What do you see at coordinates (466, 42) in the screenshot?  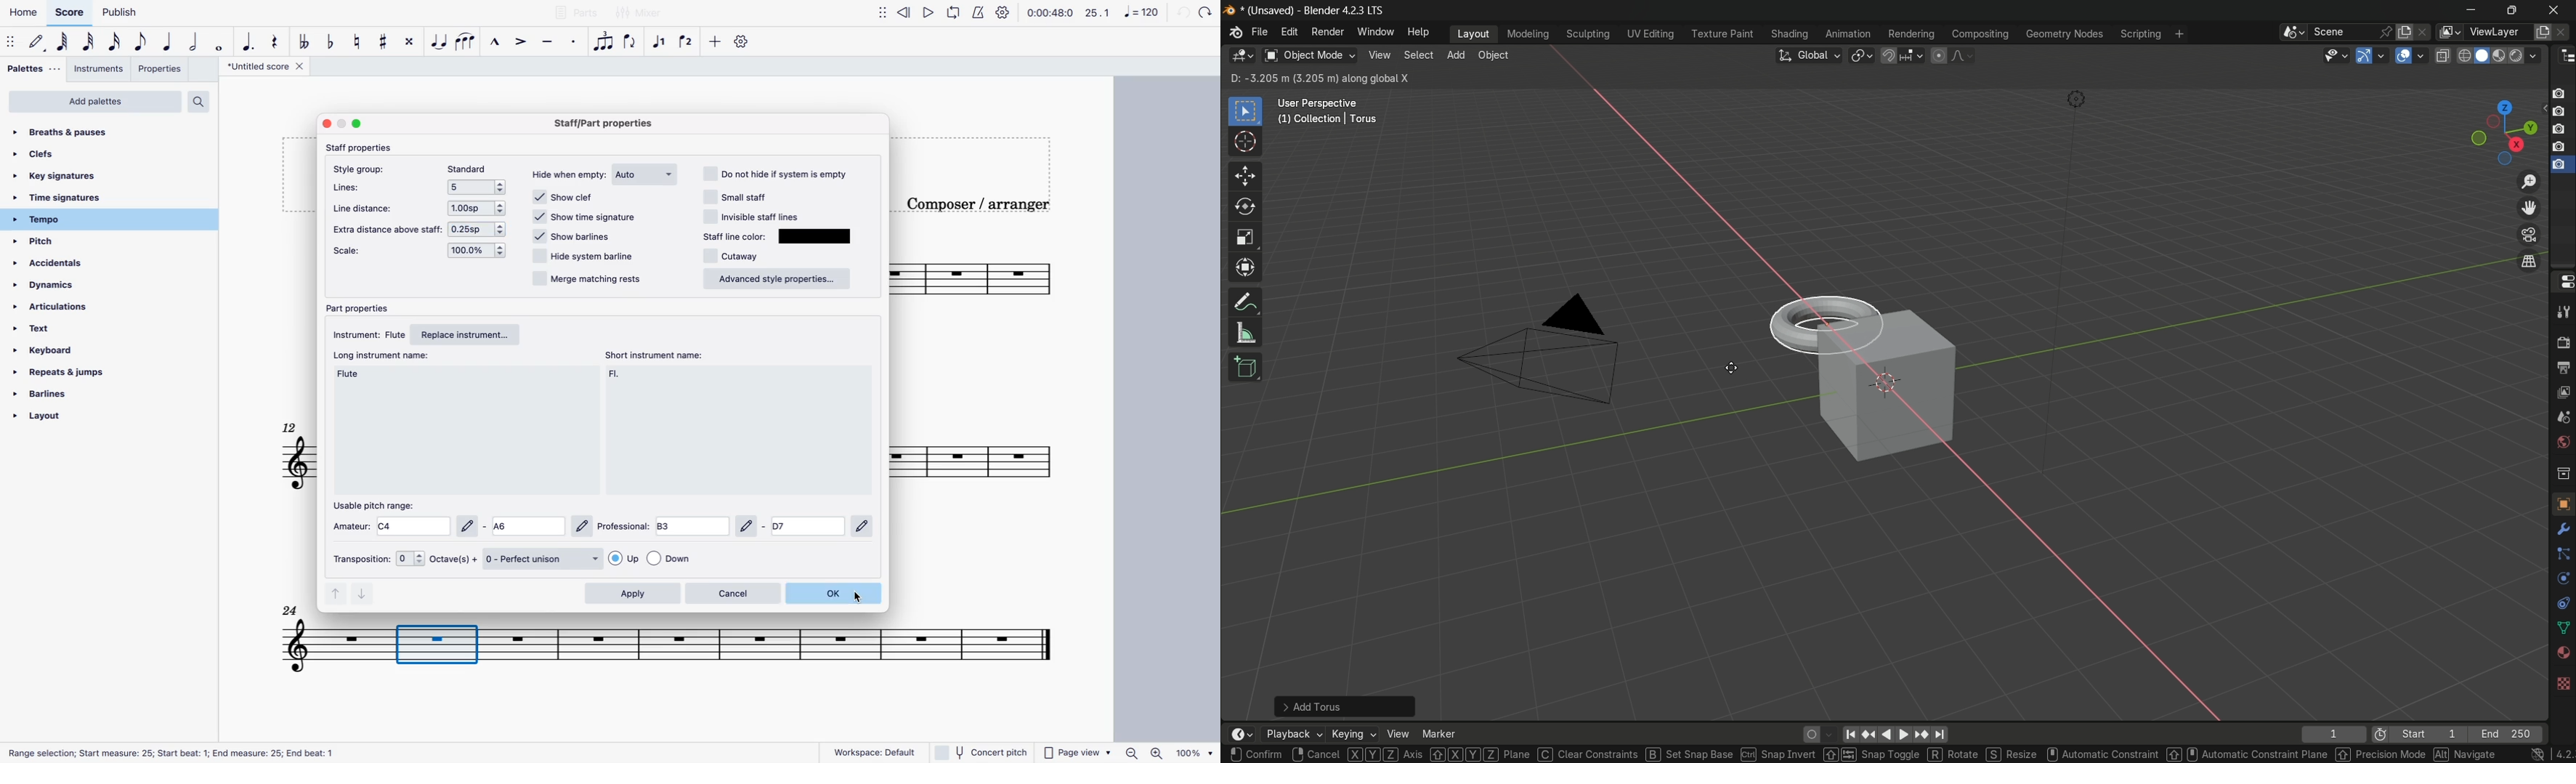 I see `slur` at bounding box center [466, 42].